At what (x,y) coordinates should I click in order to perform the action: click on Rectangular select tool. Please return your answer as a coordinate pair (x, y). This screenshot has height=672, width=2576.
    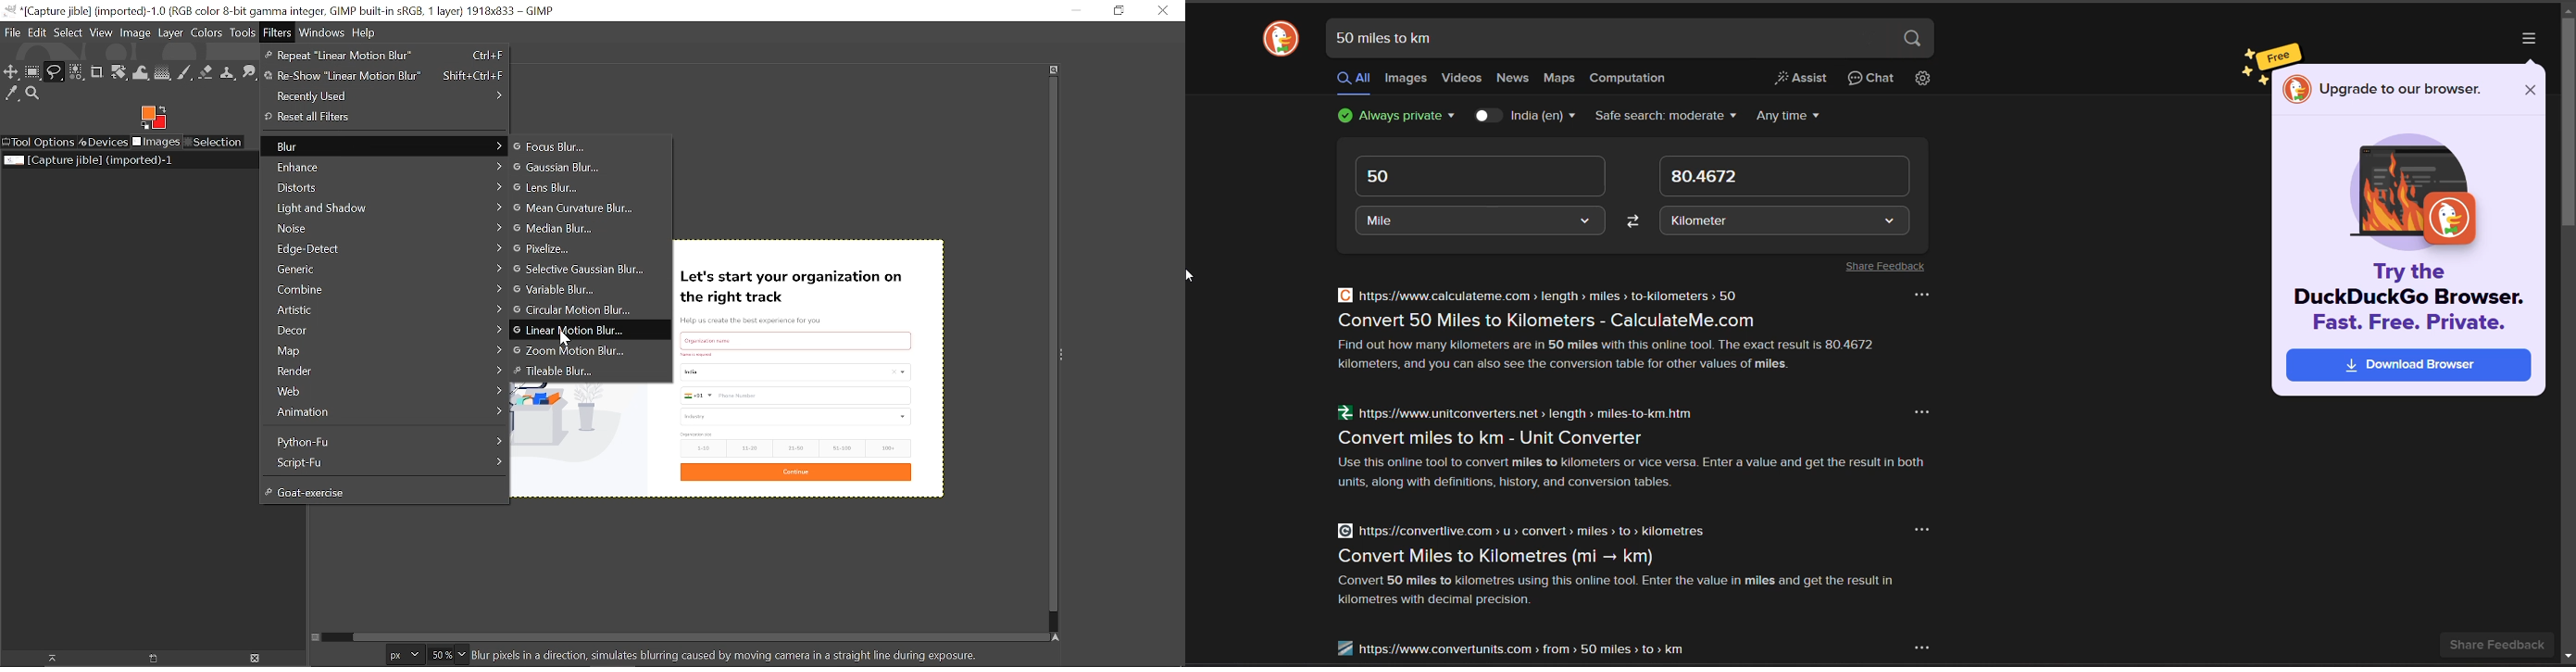
    Looking at the image, I should click on (32, 71).